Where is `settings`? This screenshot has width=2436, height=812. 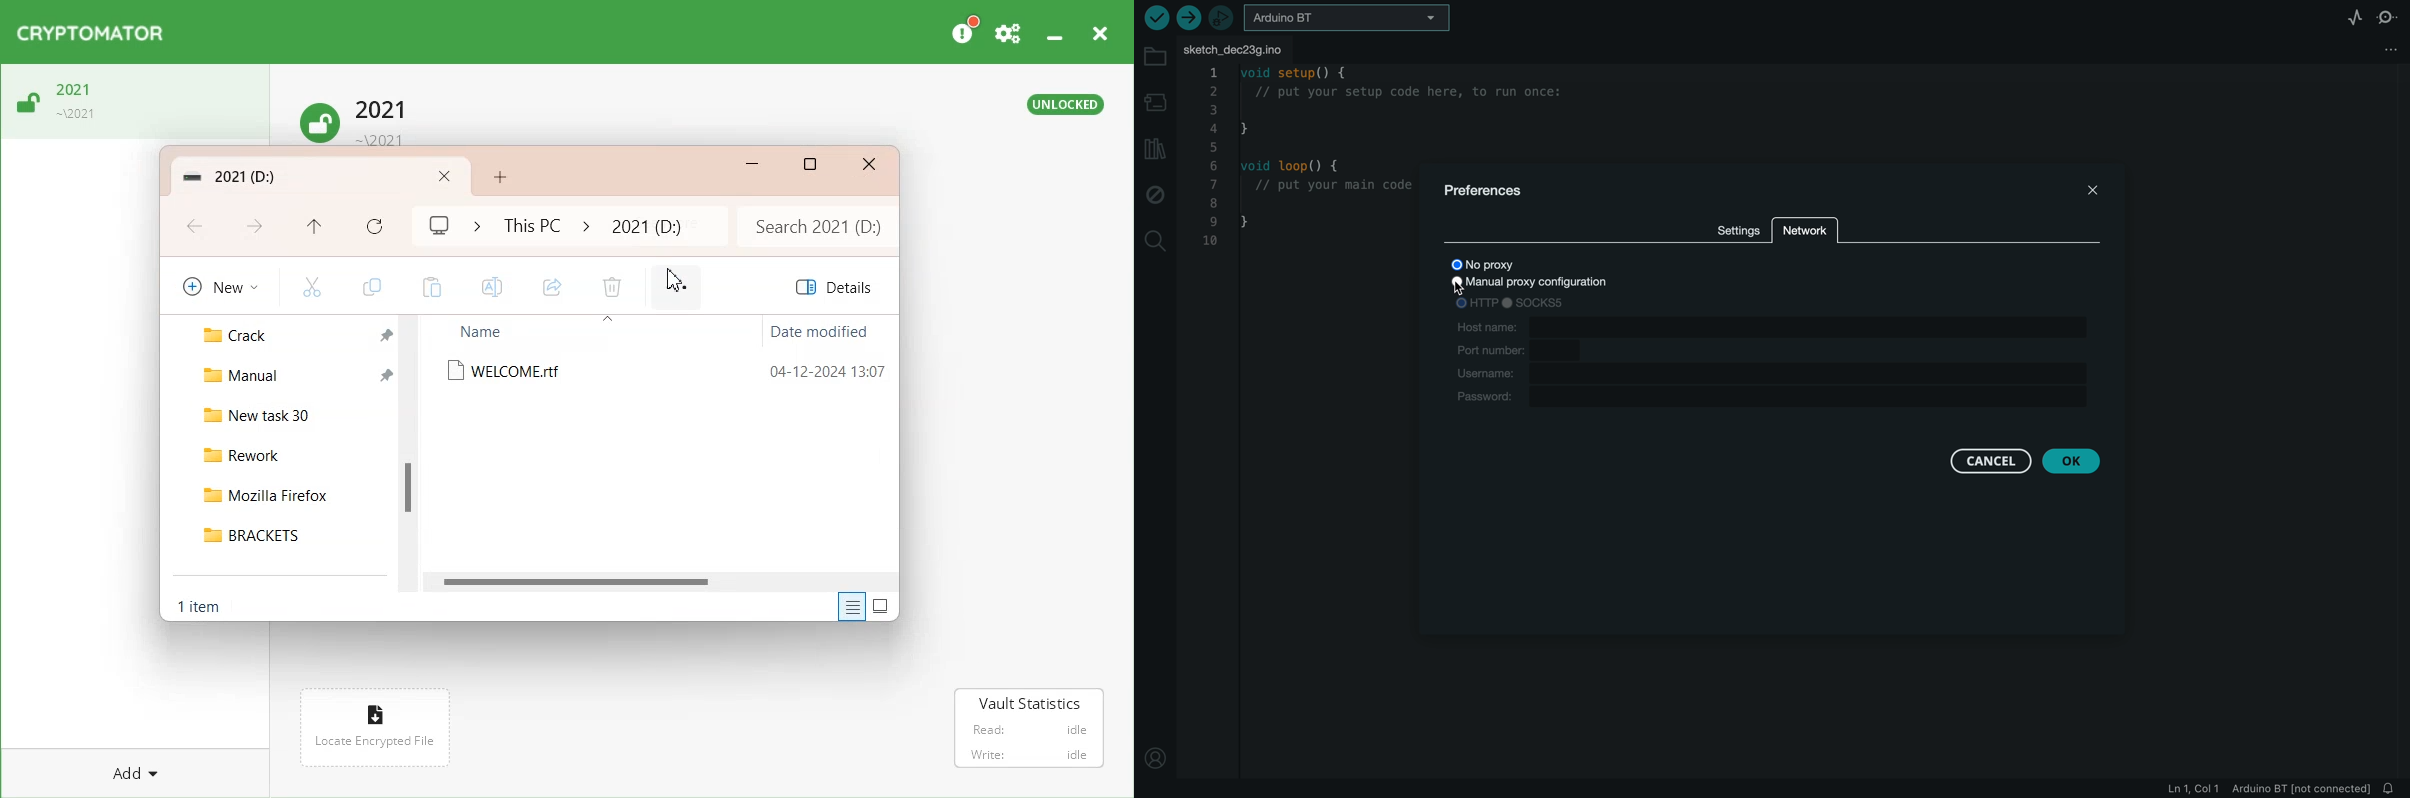 settings is located at coordinates (1738, 231).